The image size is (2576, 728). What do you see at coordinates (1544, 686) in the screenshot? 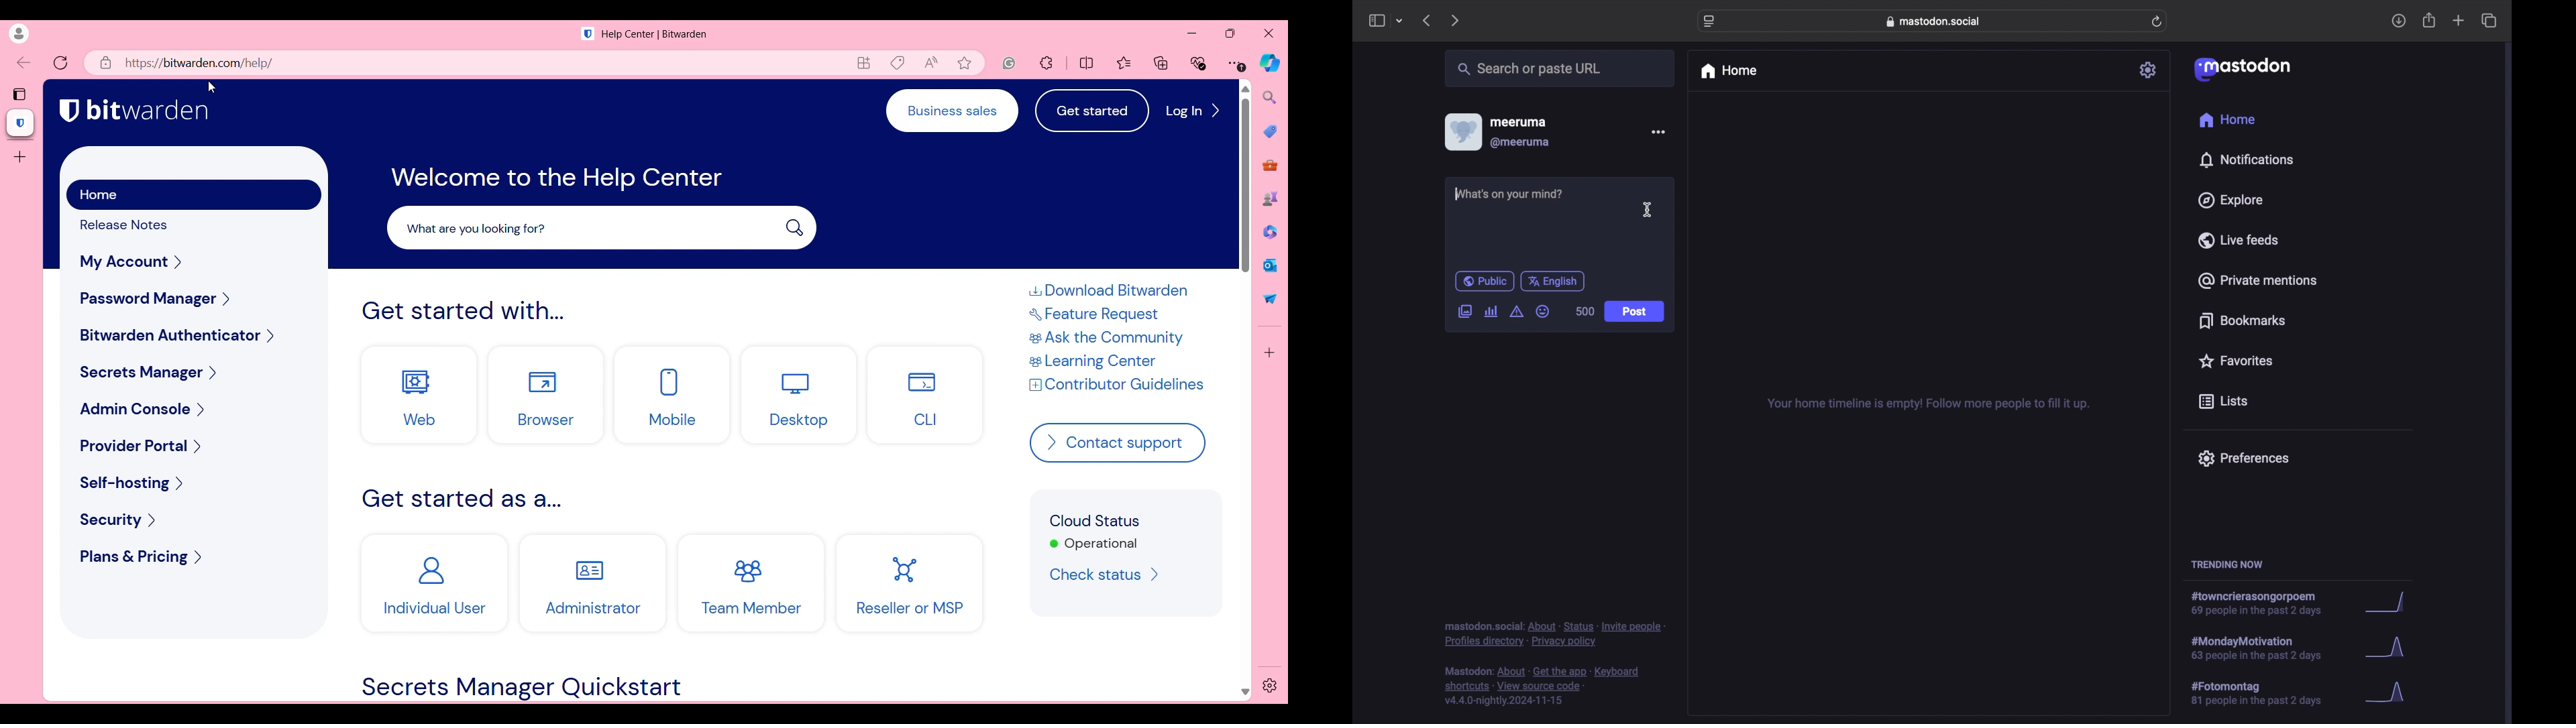
I see `footnote` at bounding box center [1544, 686].